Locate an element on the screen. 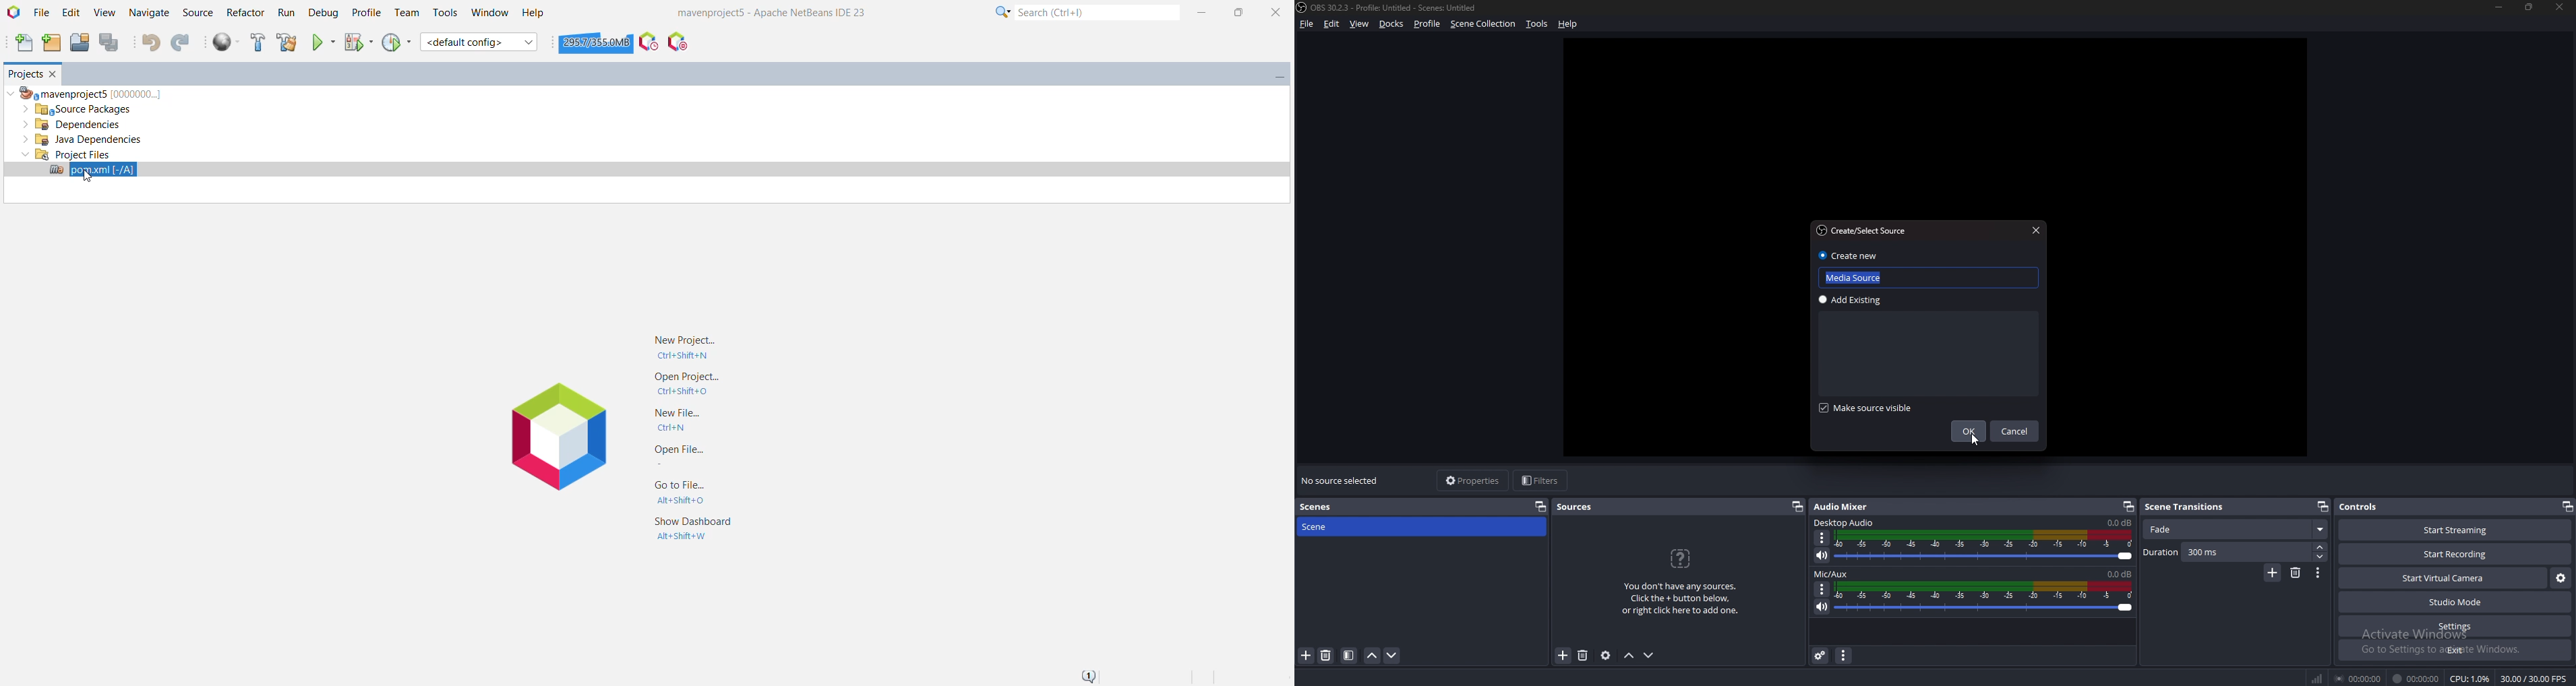 The width and height of the screenshot is (2576, 700). Filter is located at coordinates (1349, 656).